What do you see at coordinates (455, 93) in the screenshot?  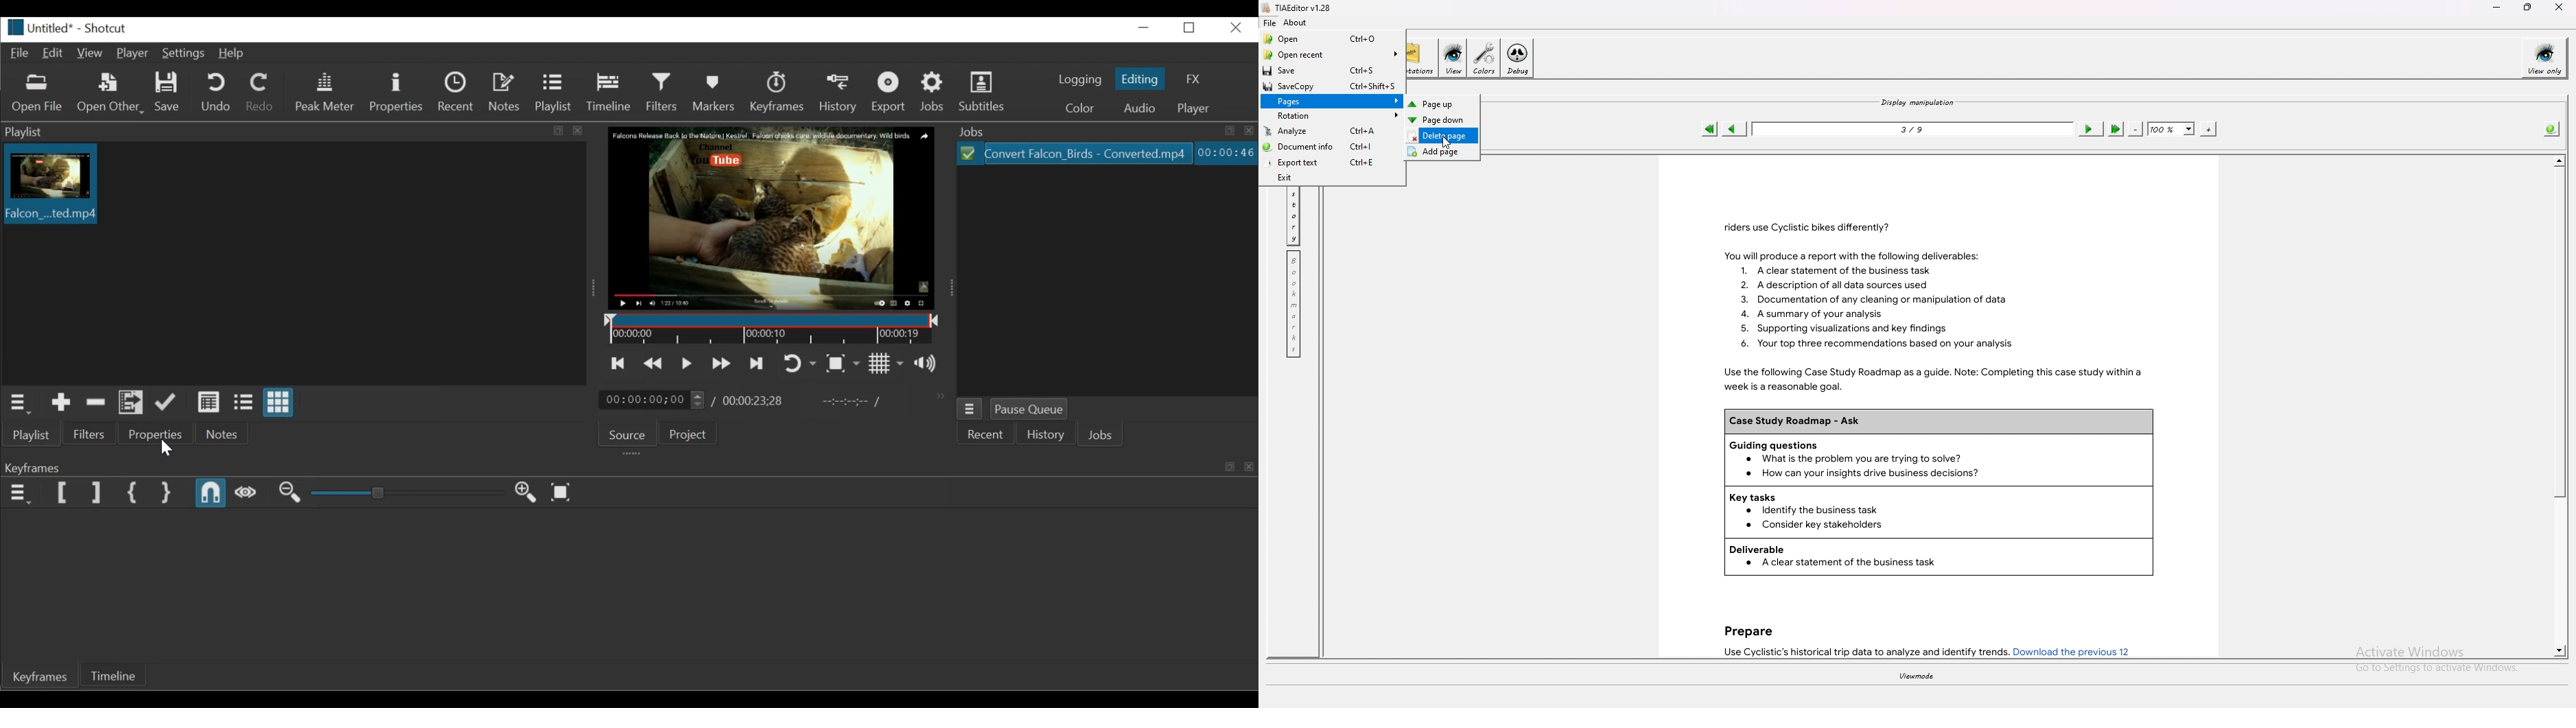 I see `Recent` at bounding box center [455, 93].